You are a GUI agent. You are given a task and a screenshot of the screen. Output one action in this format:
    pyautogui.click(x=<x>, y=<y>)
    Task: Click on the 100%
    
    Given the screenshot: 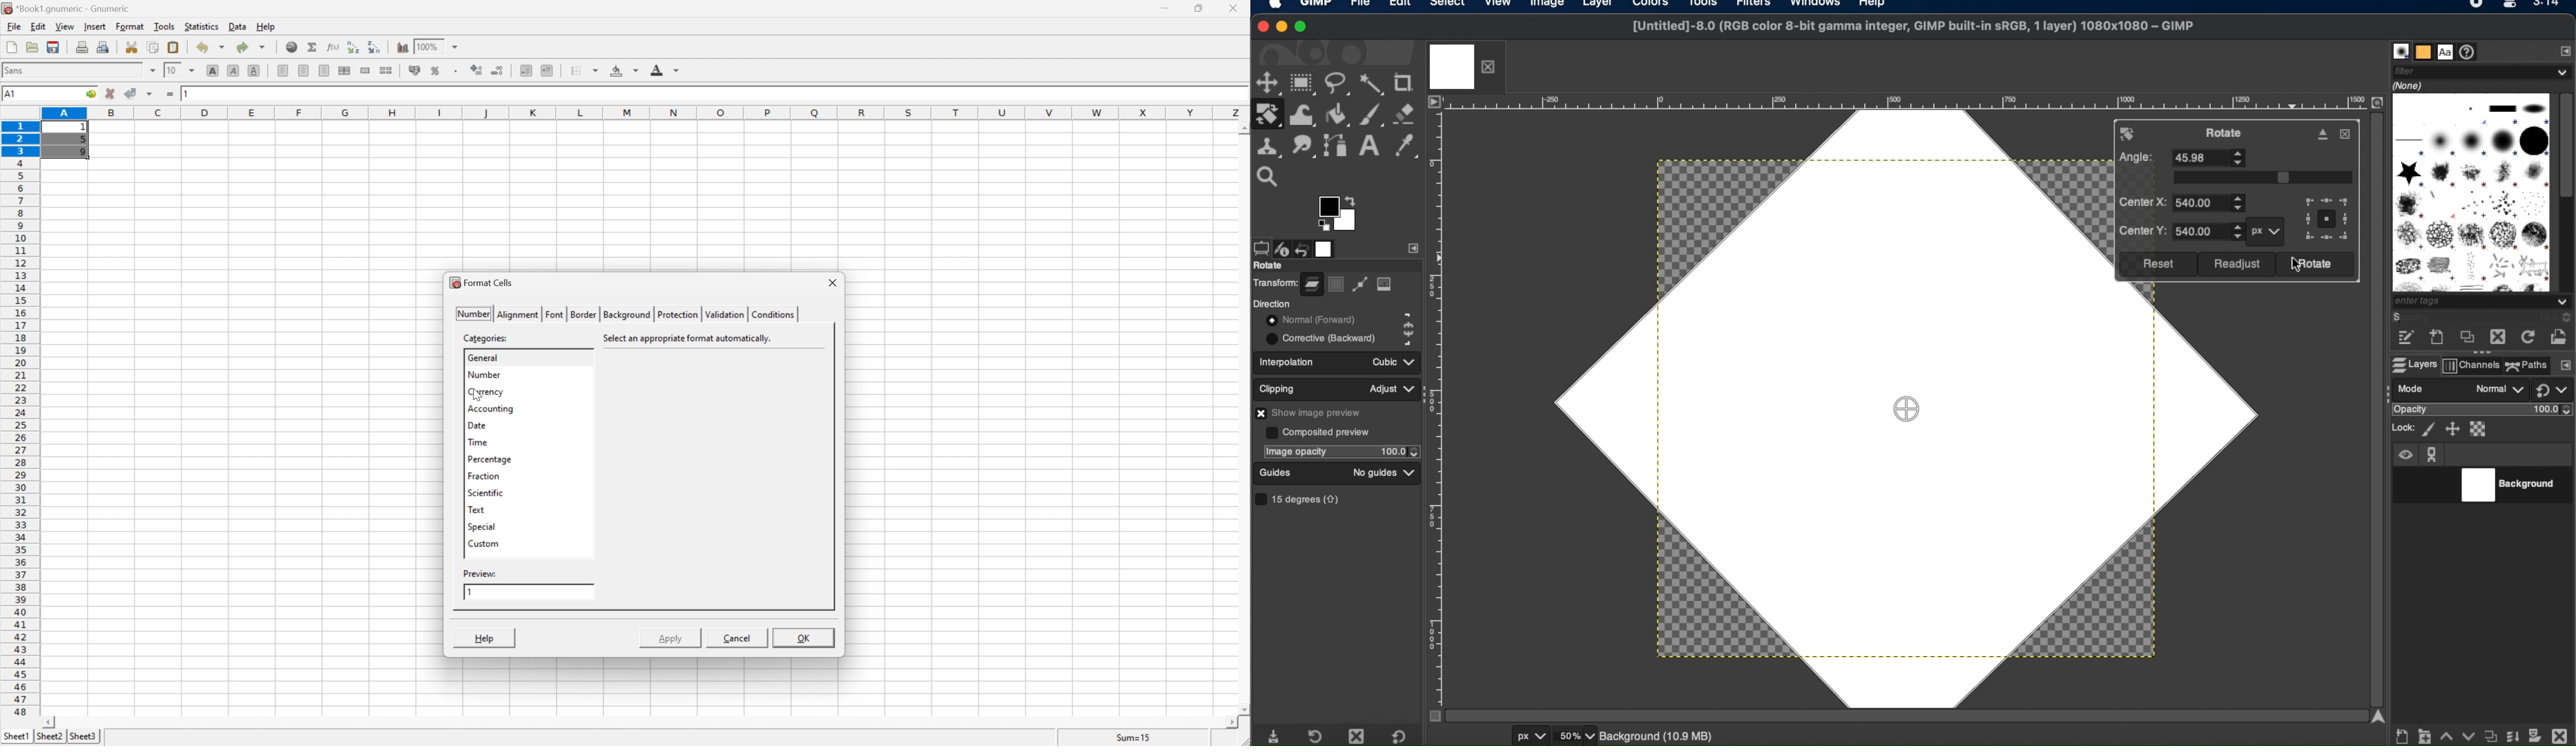 What is the action you would take?
    pyautogui.click(x=427, y=46)
    